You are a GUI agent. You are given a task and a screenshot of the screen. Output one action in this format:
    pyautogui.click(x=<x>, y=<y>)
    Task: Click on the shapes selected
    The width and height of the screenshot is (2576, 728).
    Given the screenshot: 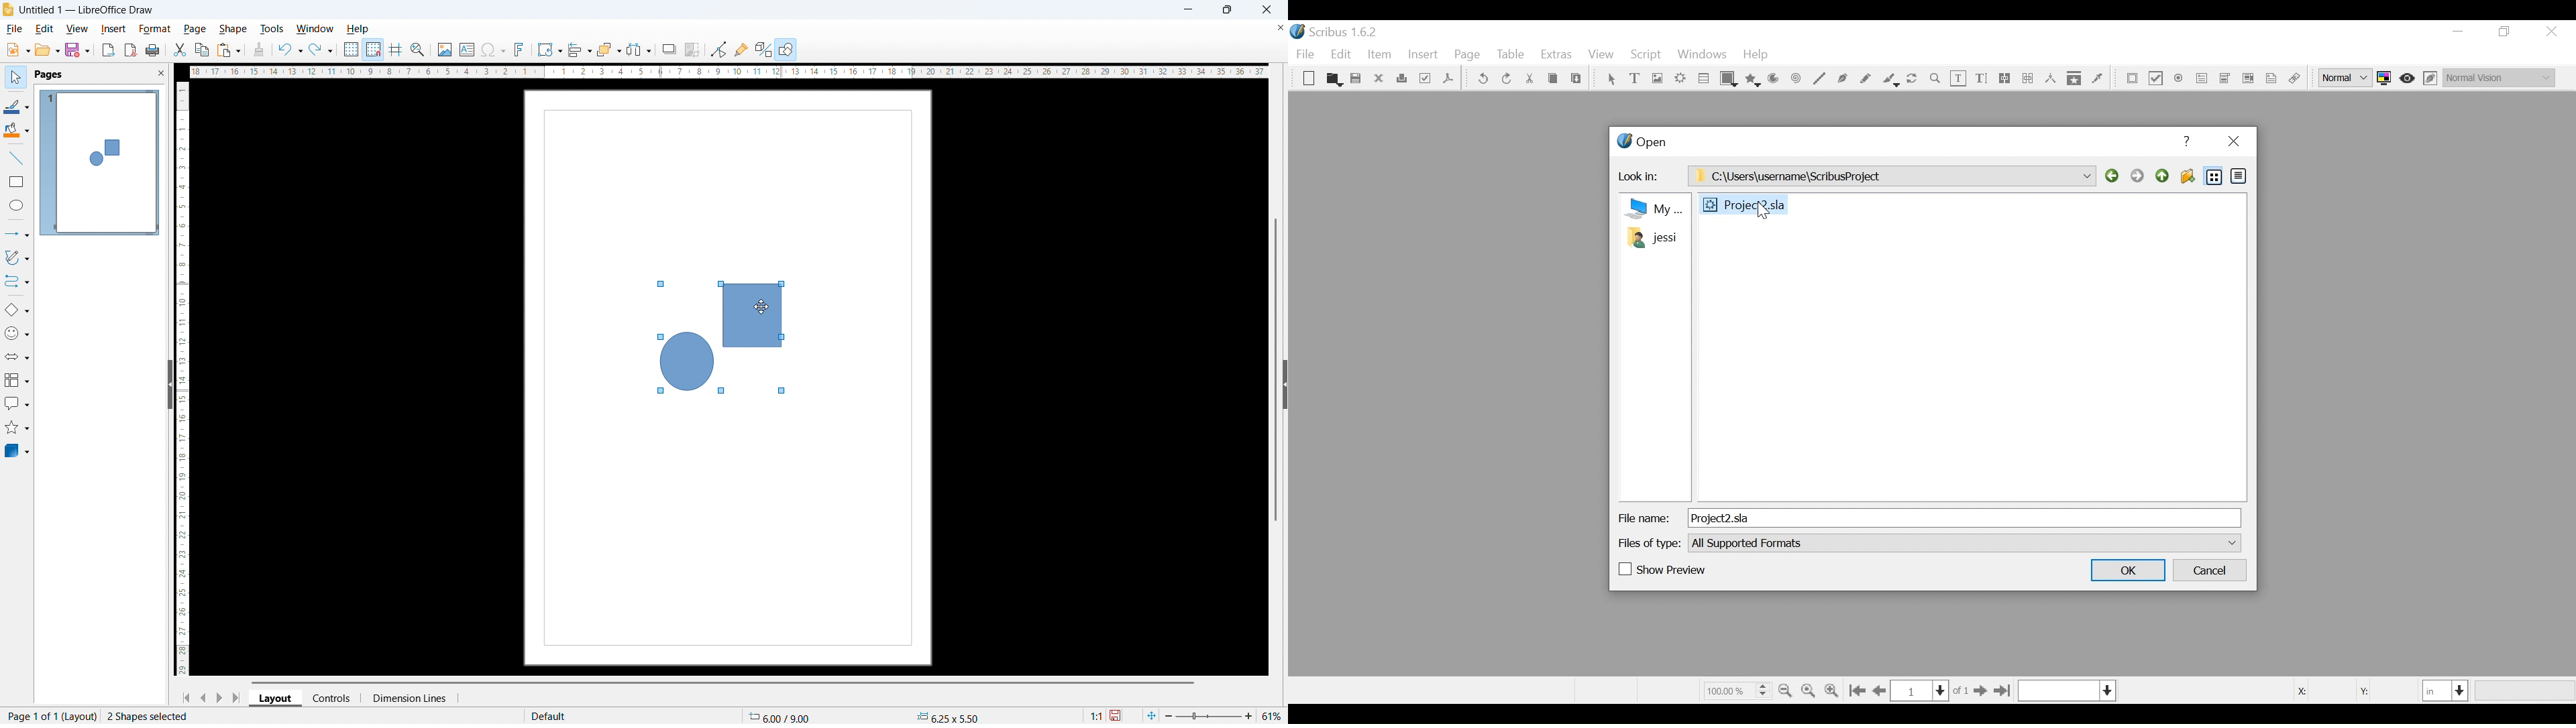 What is the action you would take?
    pyautogui.click(x=720, y=338)
    